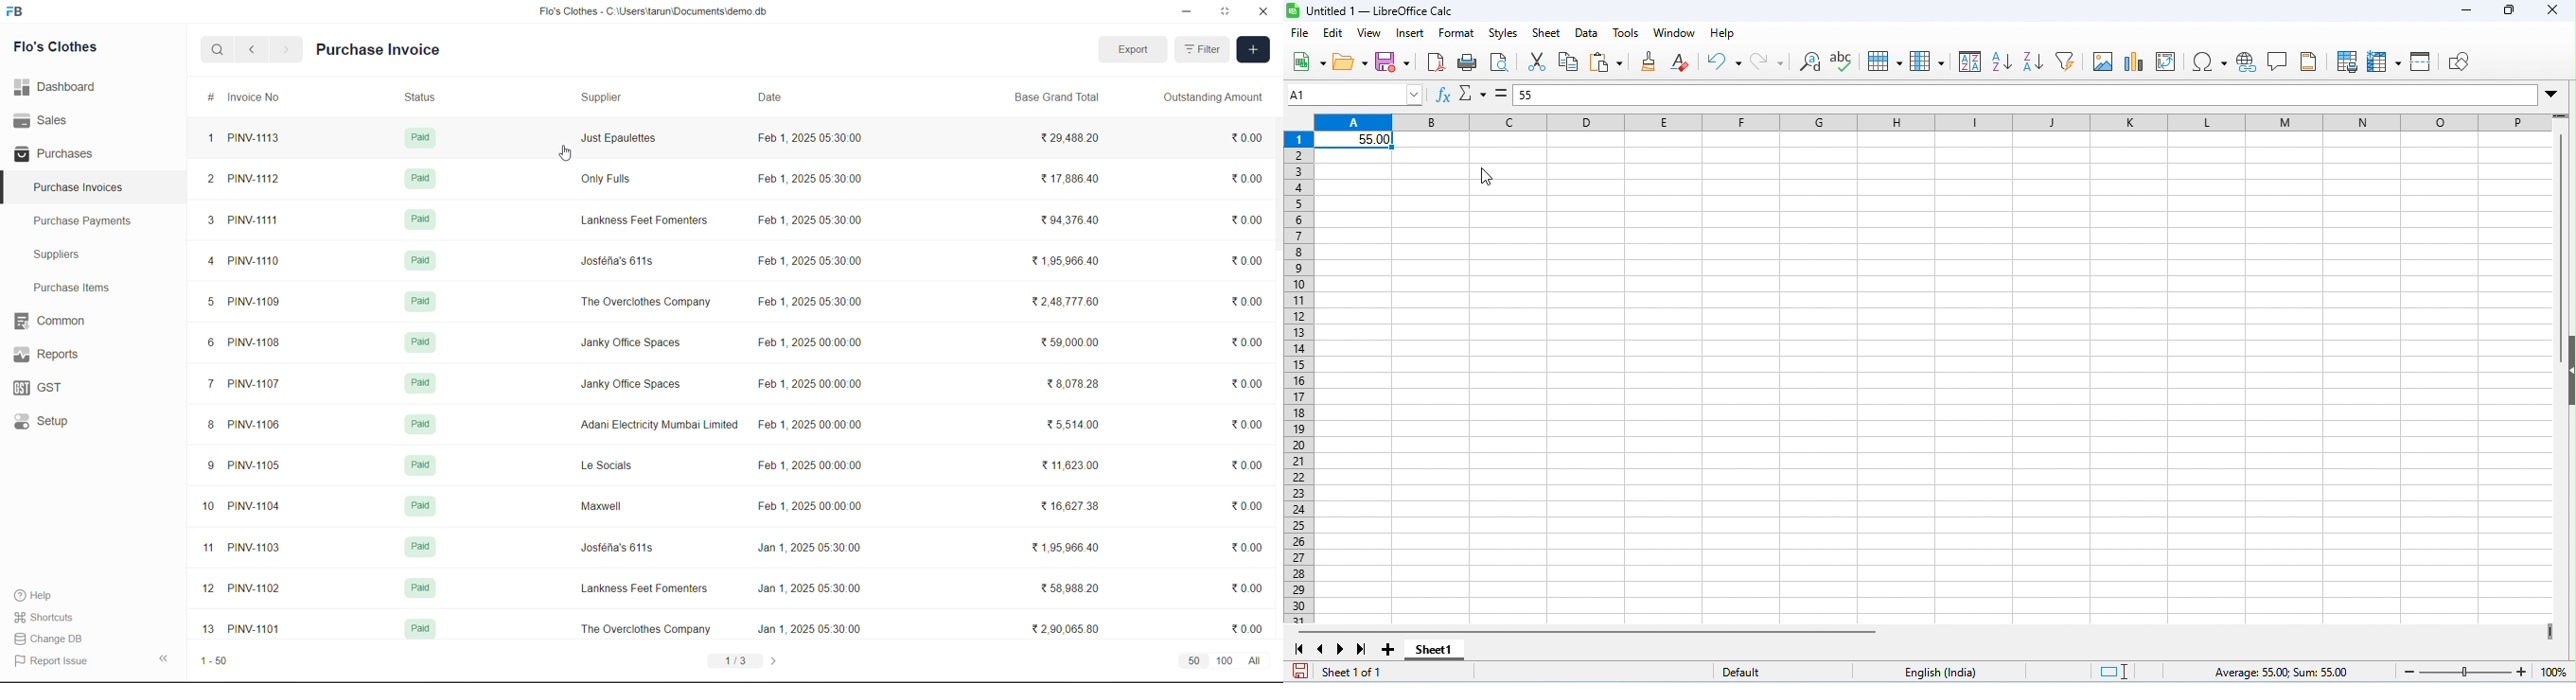 This screenshot has height=700, width=2576. I want to click on 1-50, so click(220, 661).